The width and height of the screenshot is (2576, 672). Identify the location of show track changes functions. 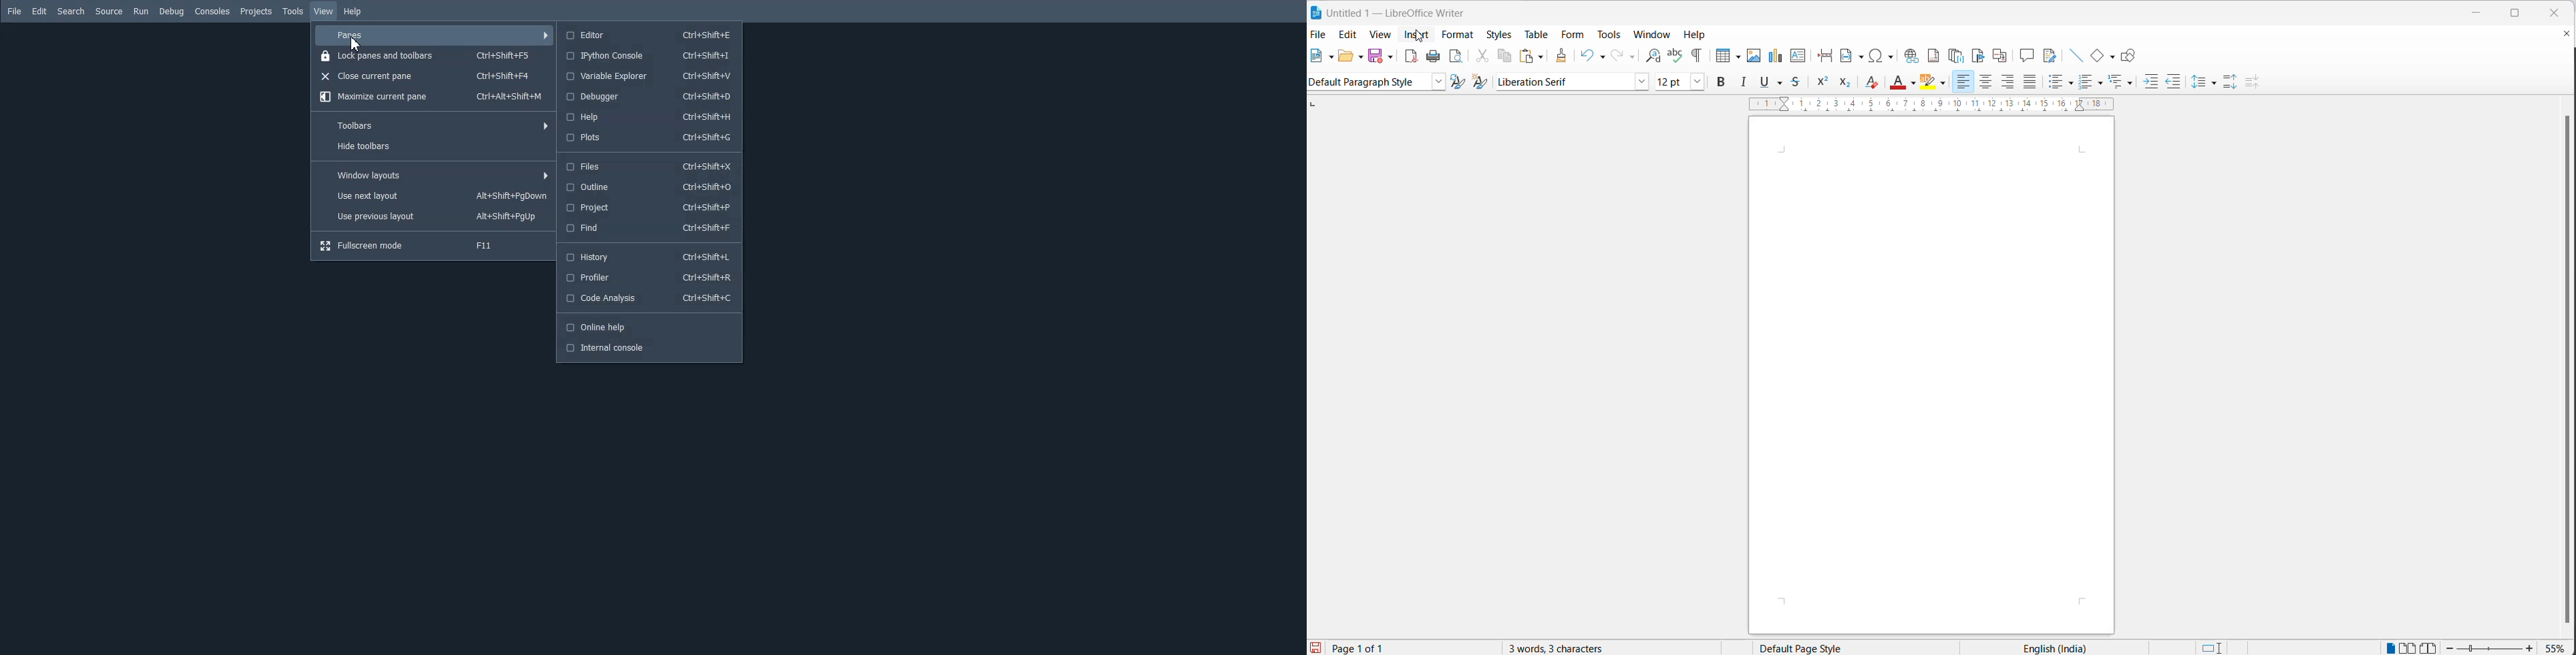
(2049, 55).